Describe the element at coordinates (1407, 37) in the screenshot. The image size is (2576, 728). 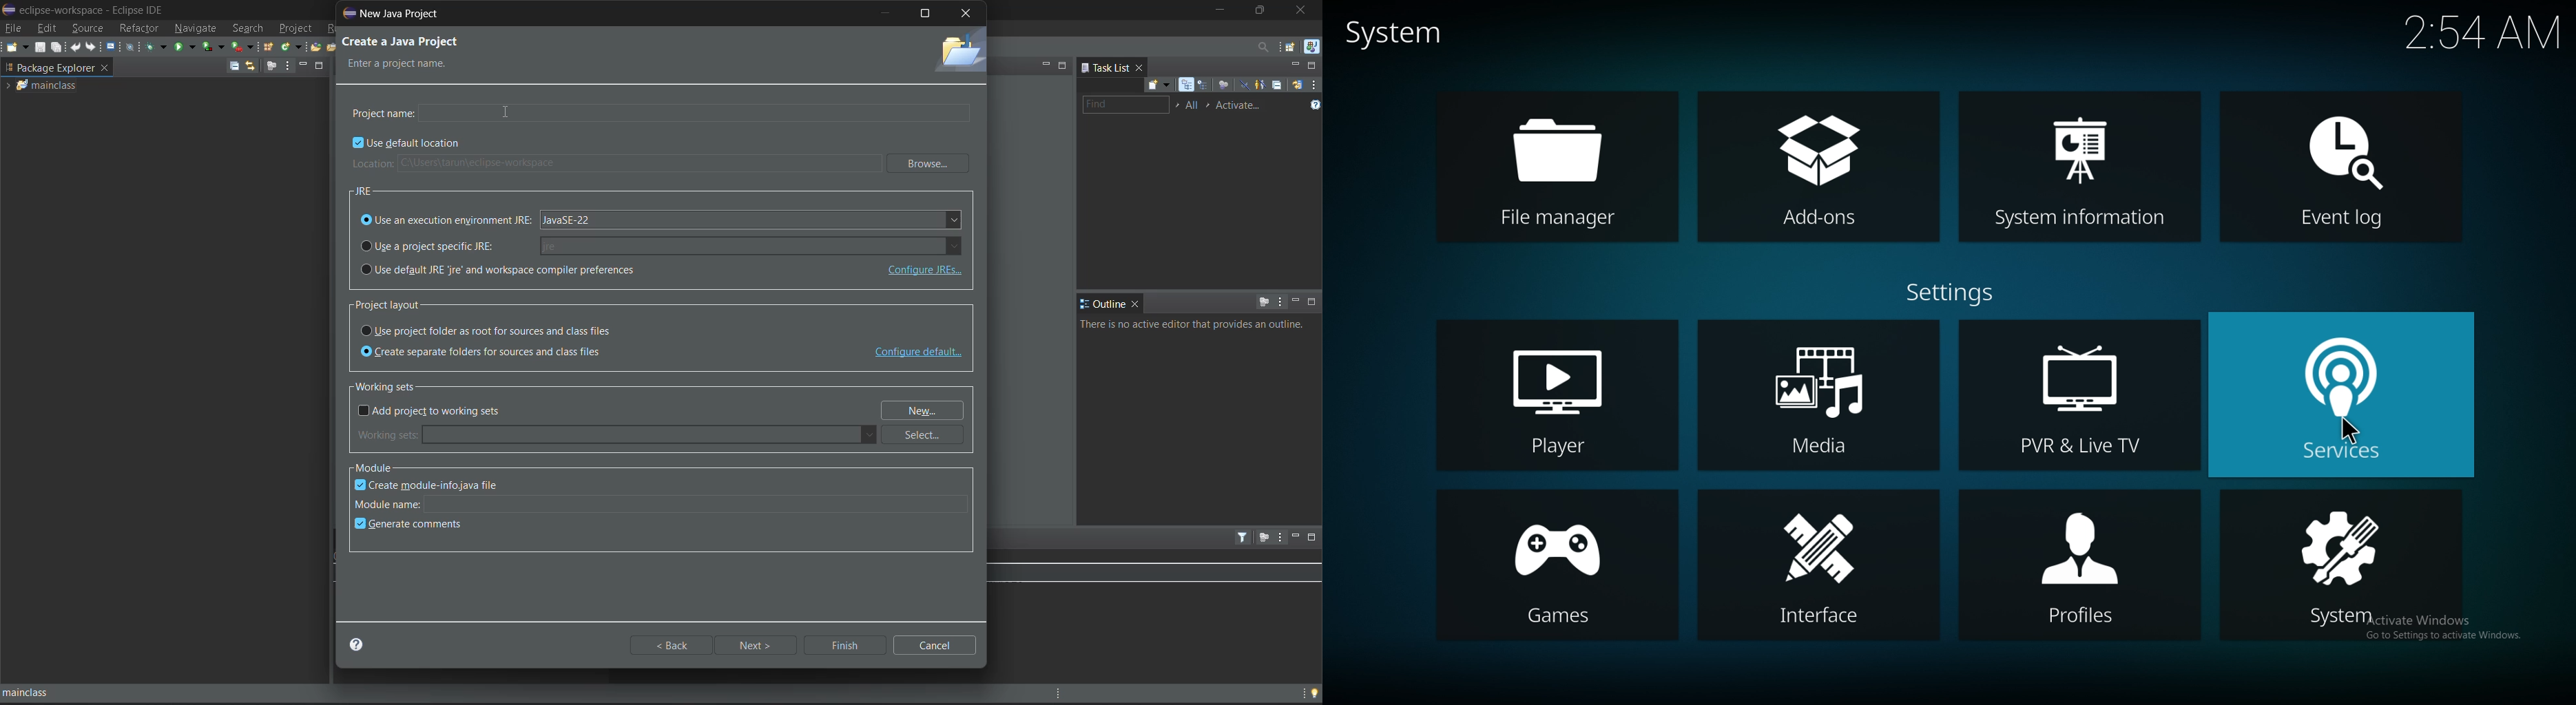
I see `system` at that location.